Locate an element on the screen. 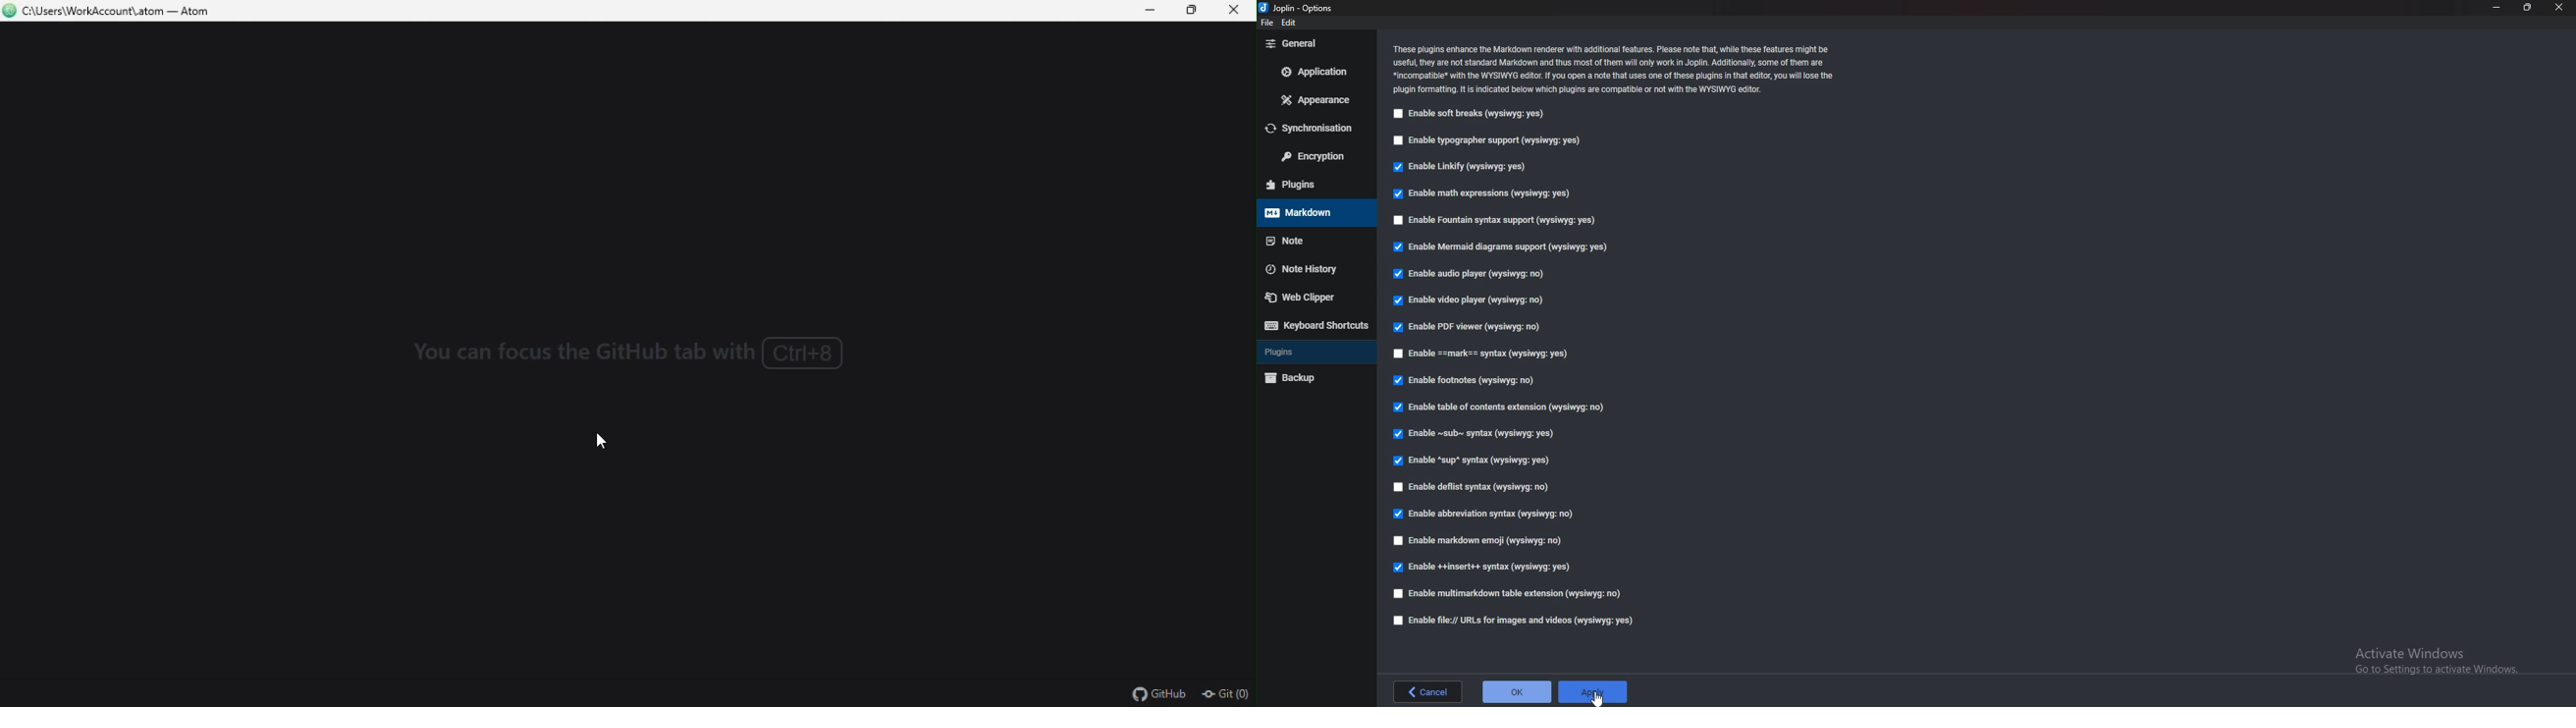  Activate Windows
Go to Settings to activate Windows. is located at coordinates (2432, 659).